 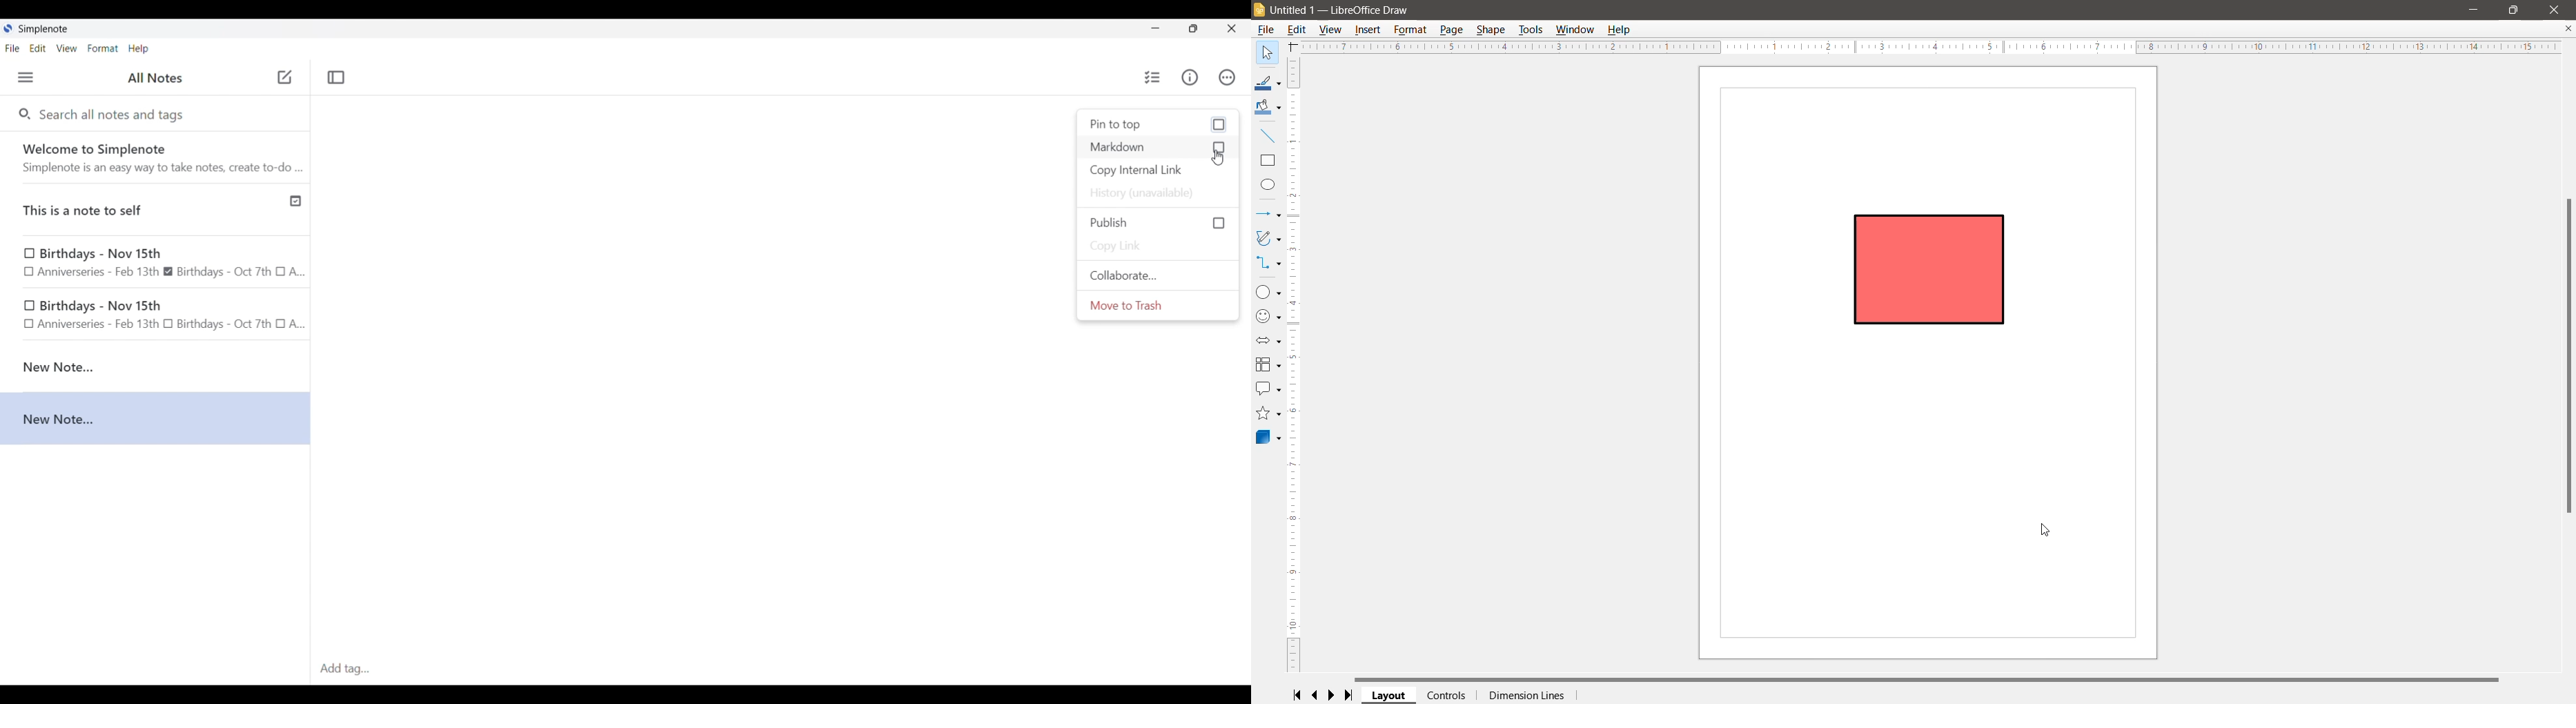 What do you see at coordinates (44, 29) in the screenshot?
I see `Software name` at bounding box center [44, 29].